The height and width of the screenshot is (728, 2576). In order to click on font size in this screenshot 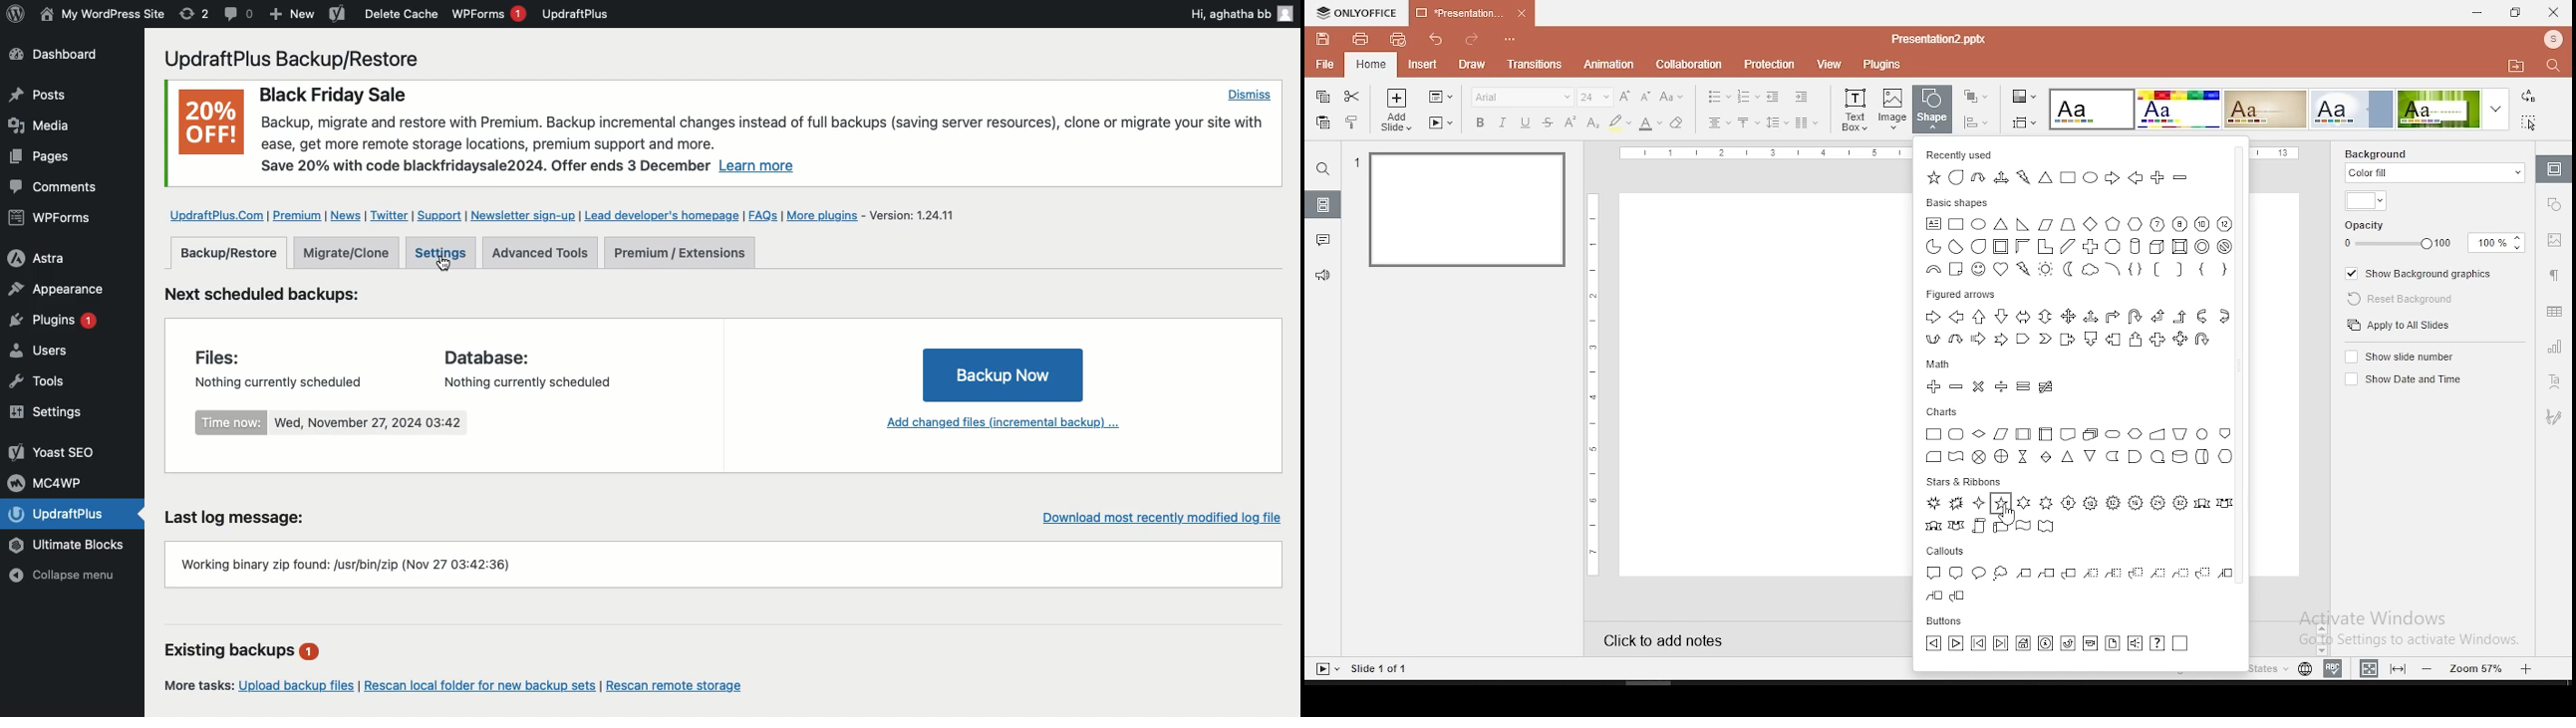, I will do `click(1596, 97)`.